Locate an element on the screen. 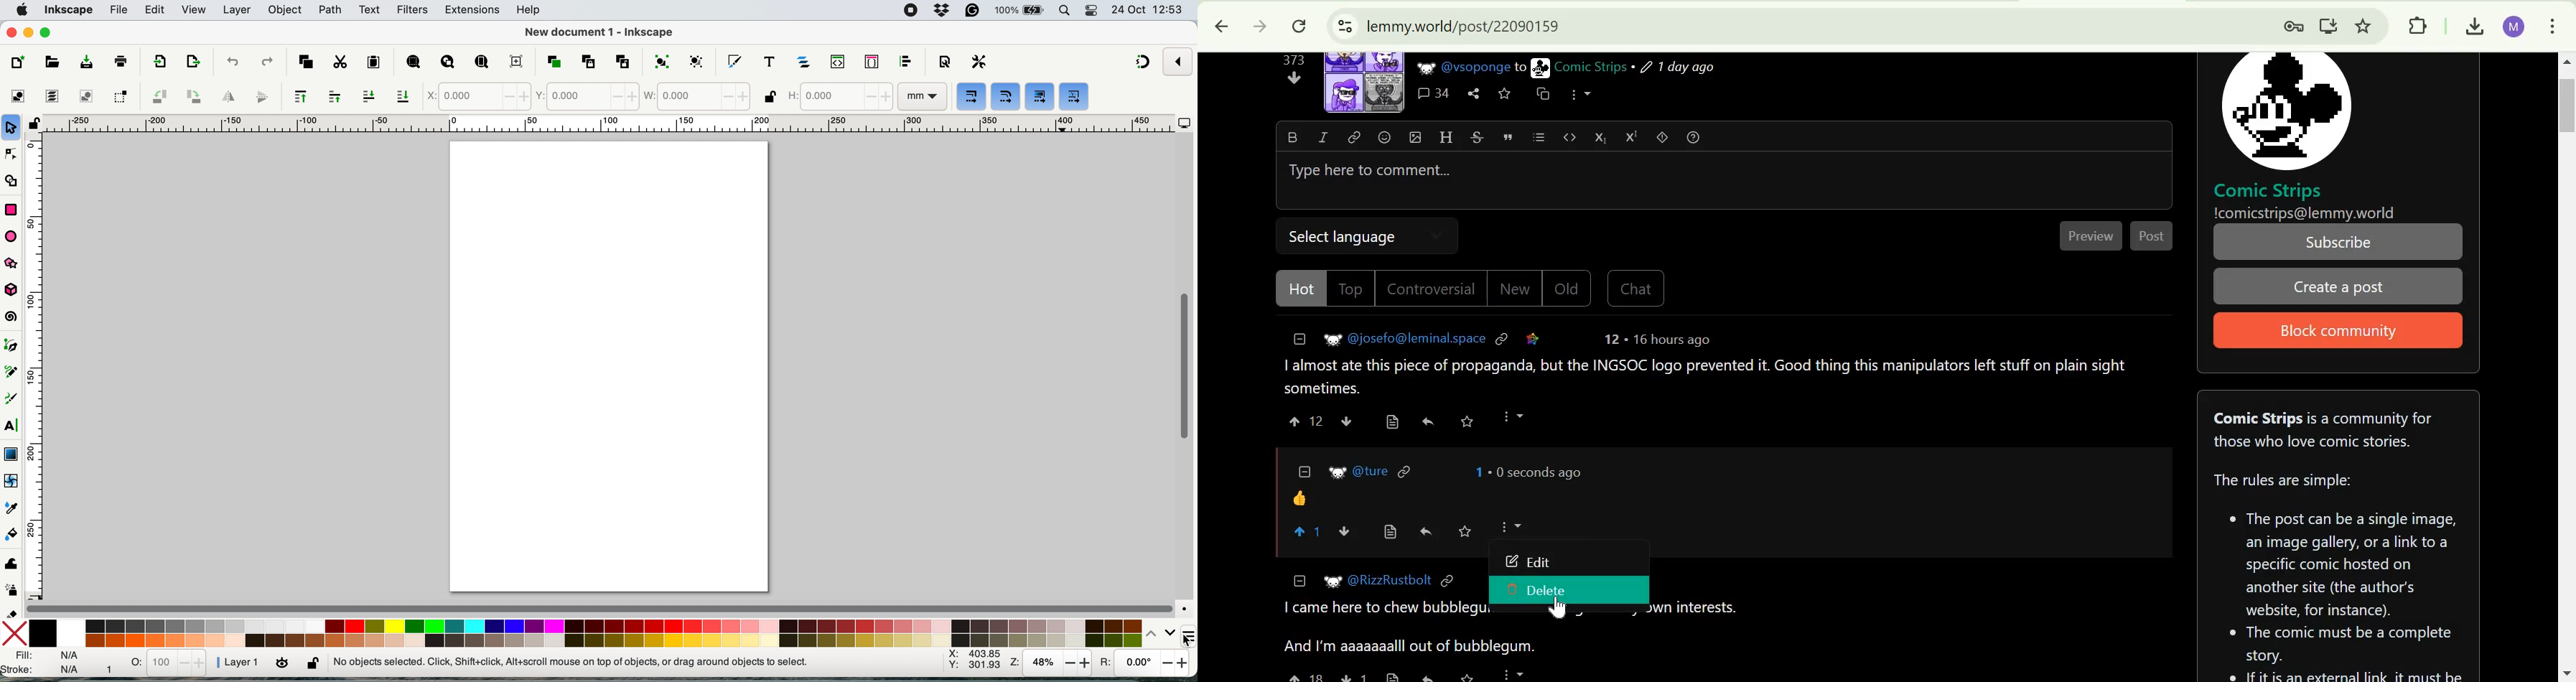 Image resolution: width=2576 pixels, height=700 pixels. Old is located at coordinates (1568, 288).